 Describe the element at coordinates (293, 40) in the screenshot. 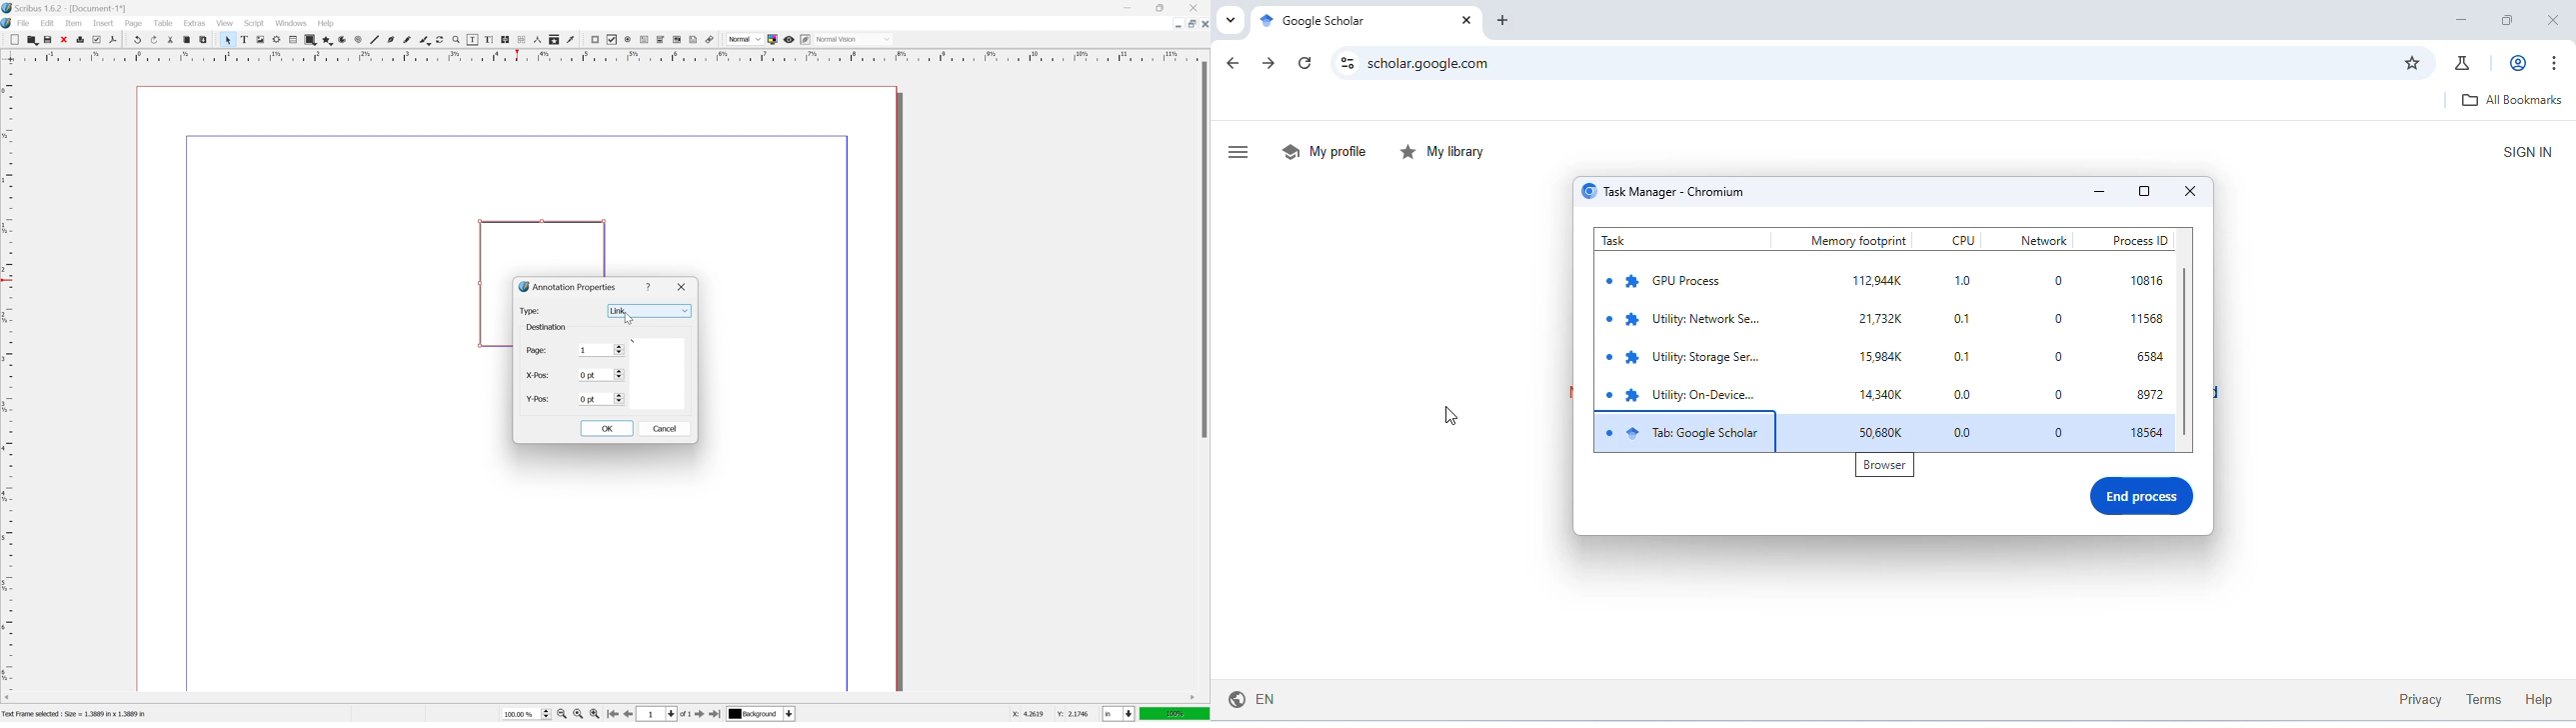

I see `table` at that location.